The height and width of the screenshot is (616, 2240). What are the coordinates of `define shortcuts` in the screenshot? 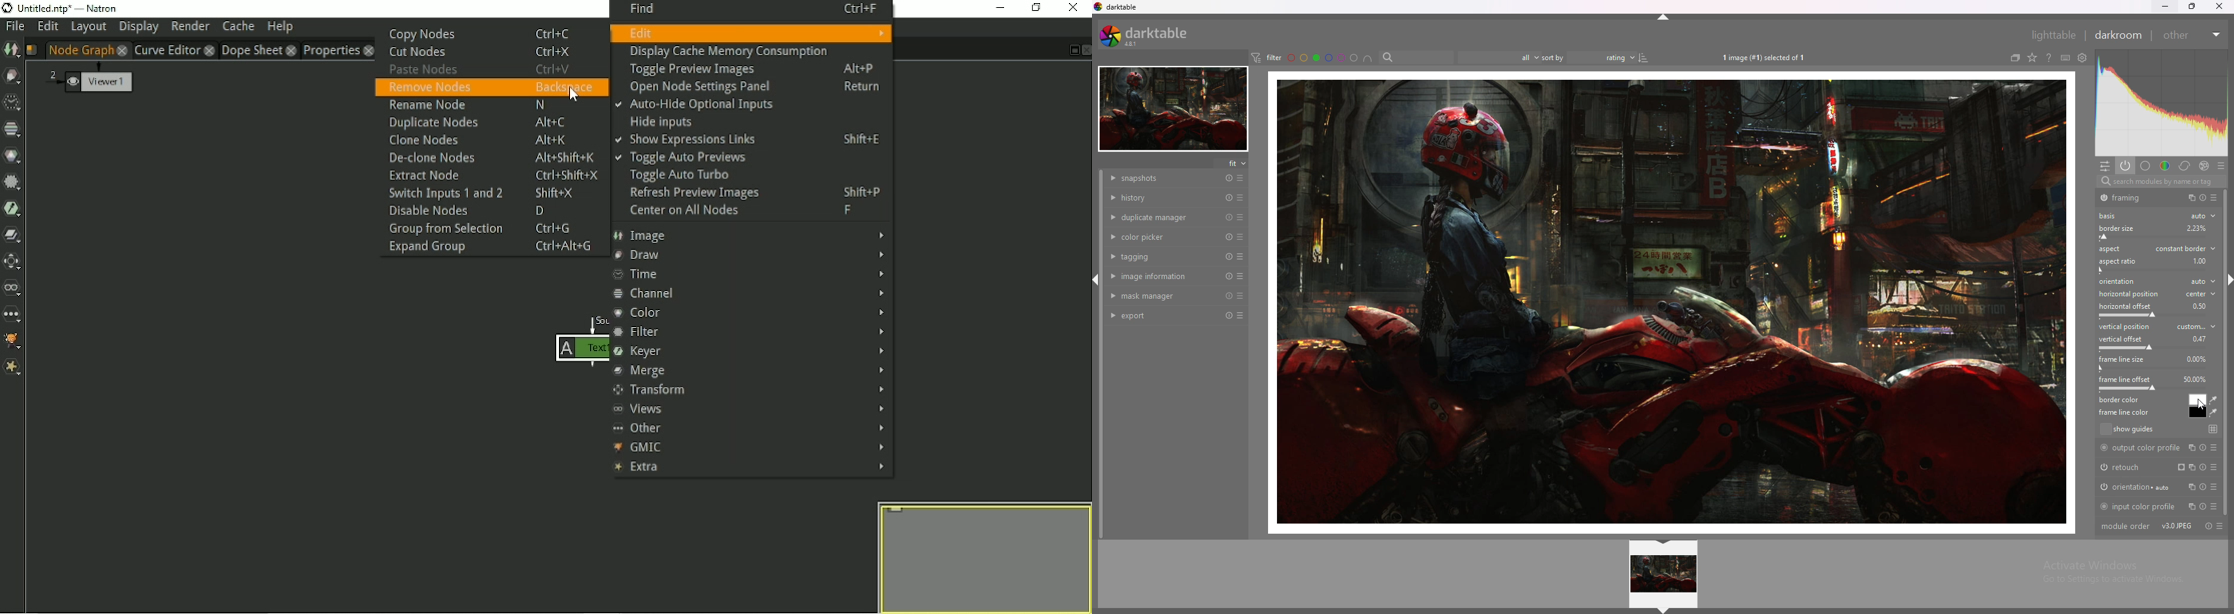 It's located at (2065, 58).